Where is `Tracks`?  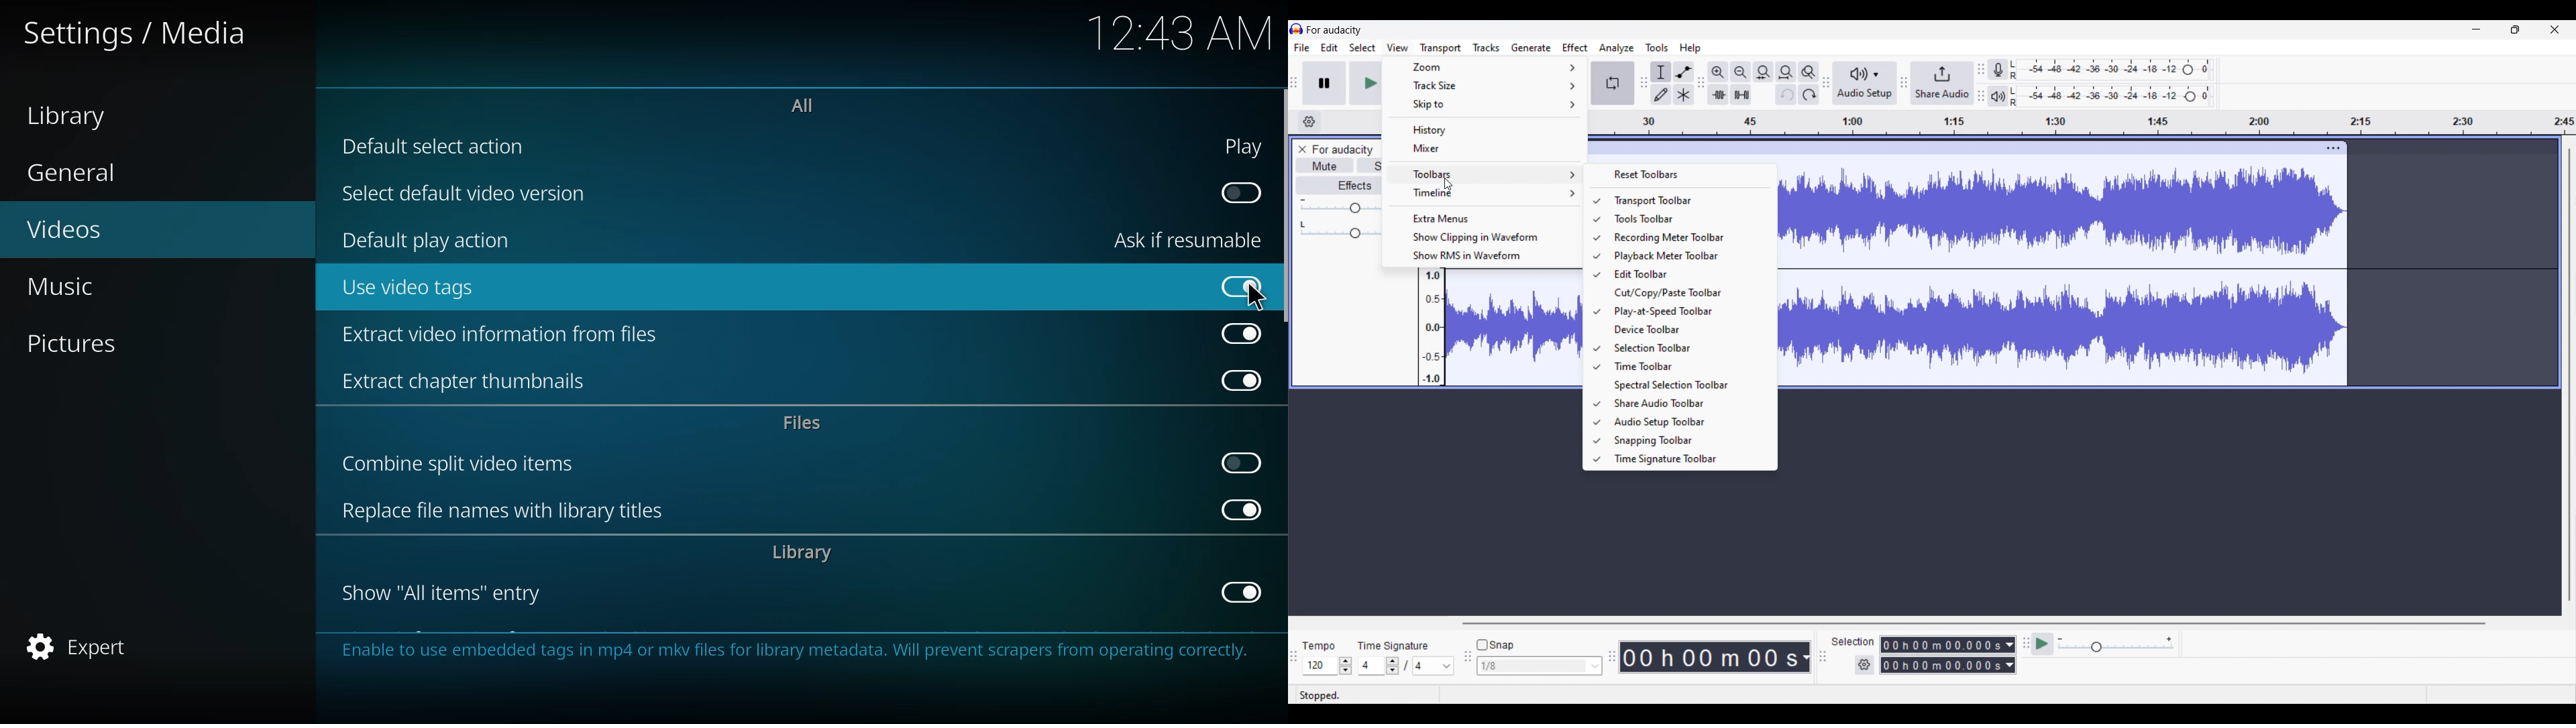 Tracks is located at coordinates (1487, 47).